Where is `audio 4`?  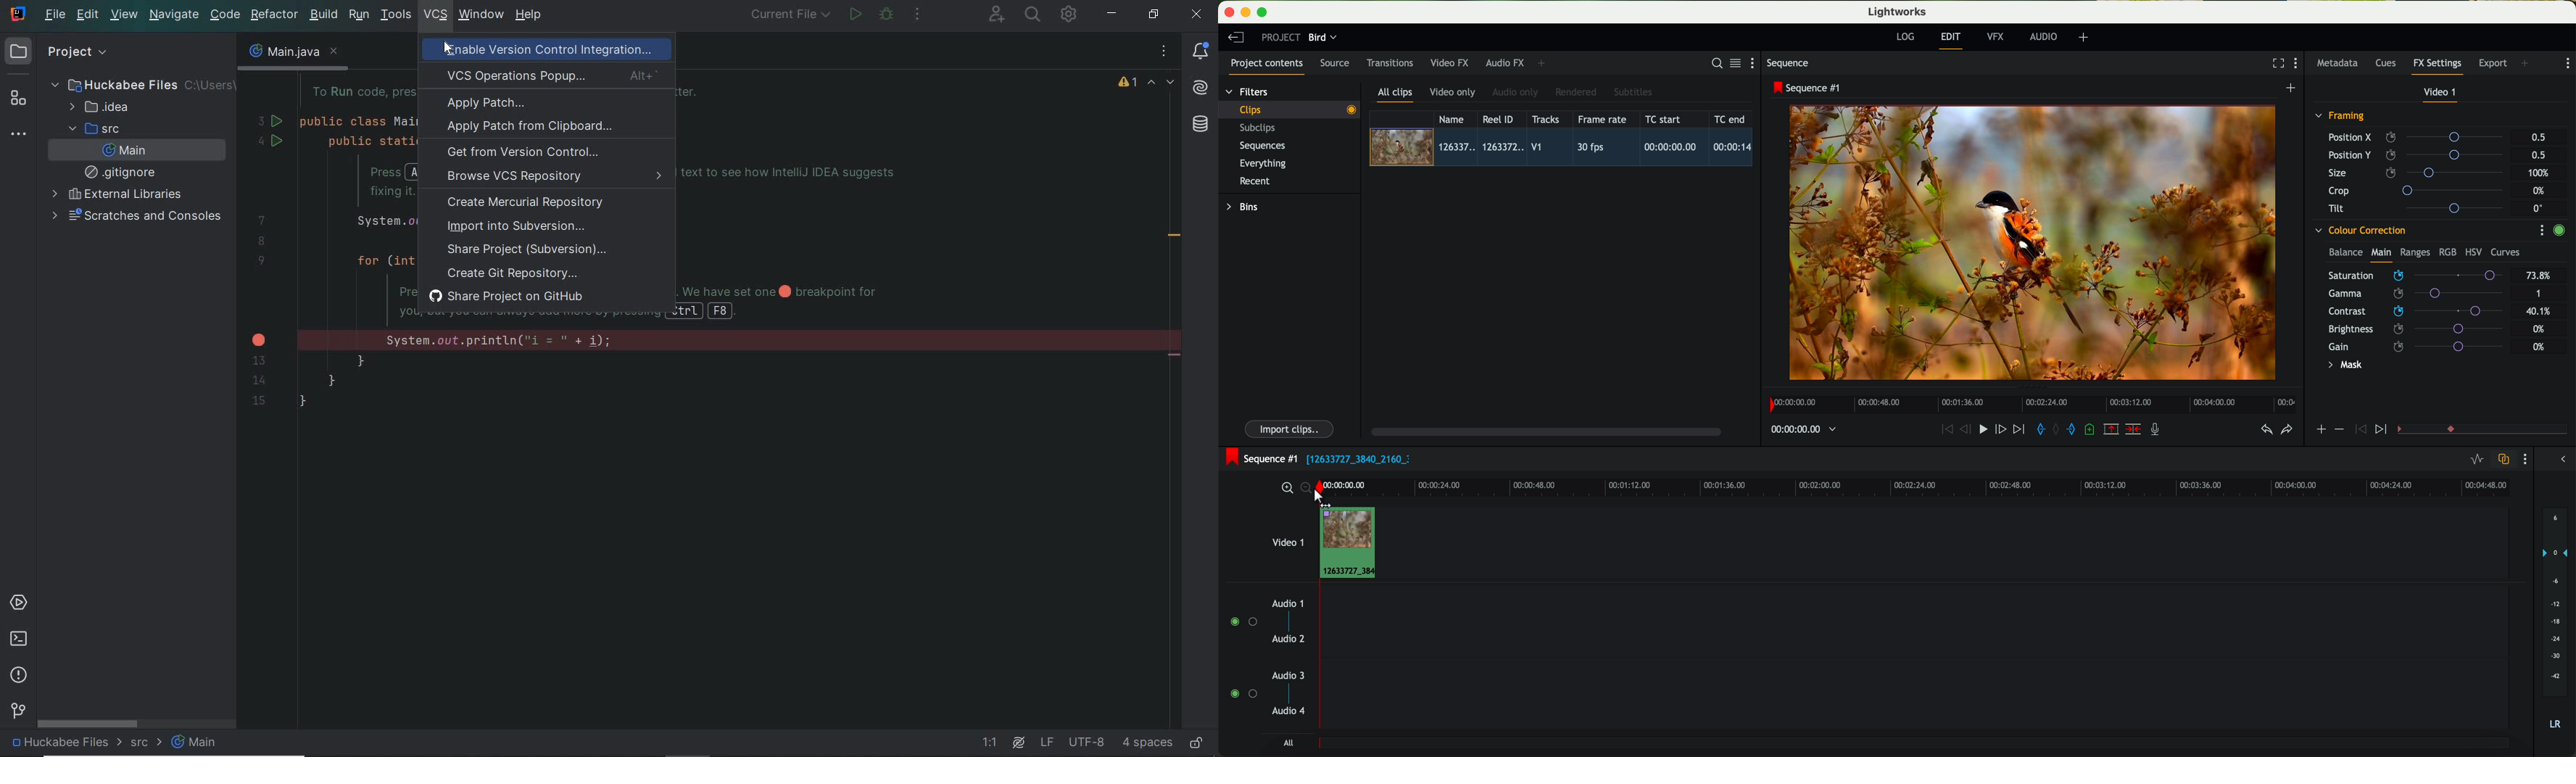 audio 4 is located at coordinates (1289, 711).